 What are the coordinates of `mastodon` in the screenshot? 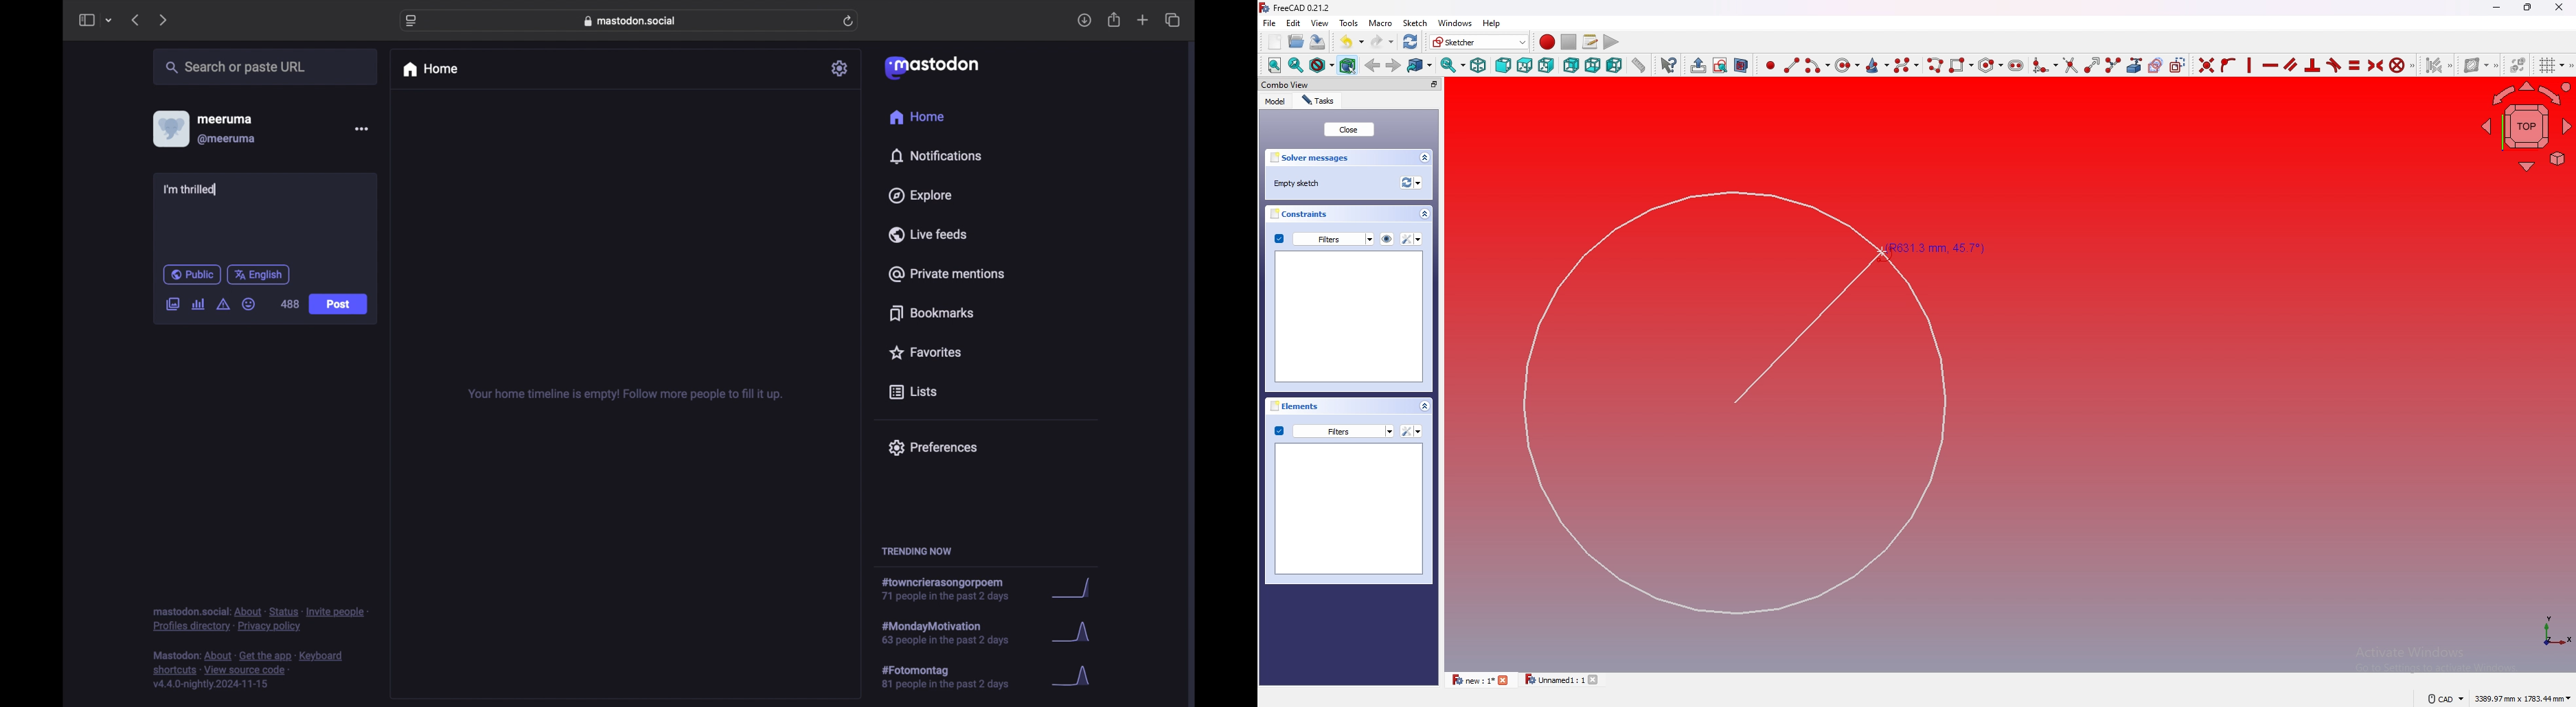 It's located at (932, 68).